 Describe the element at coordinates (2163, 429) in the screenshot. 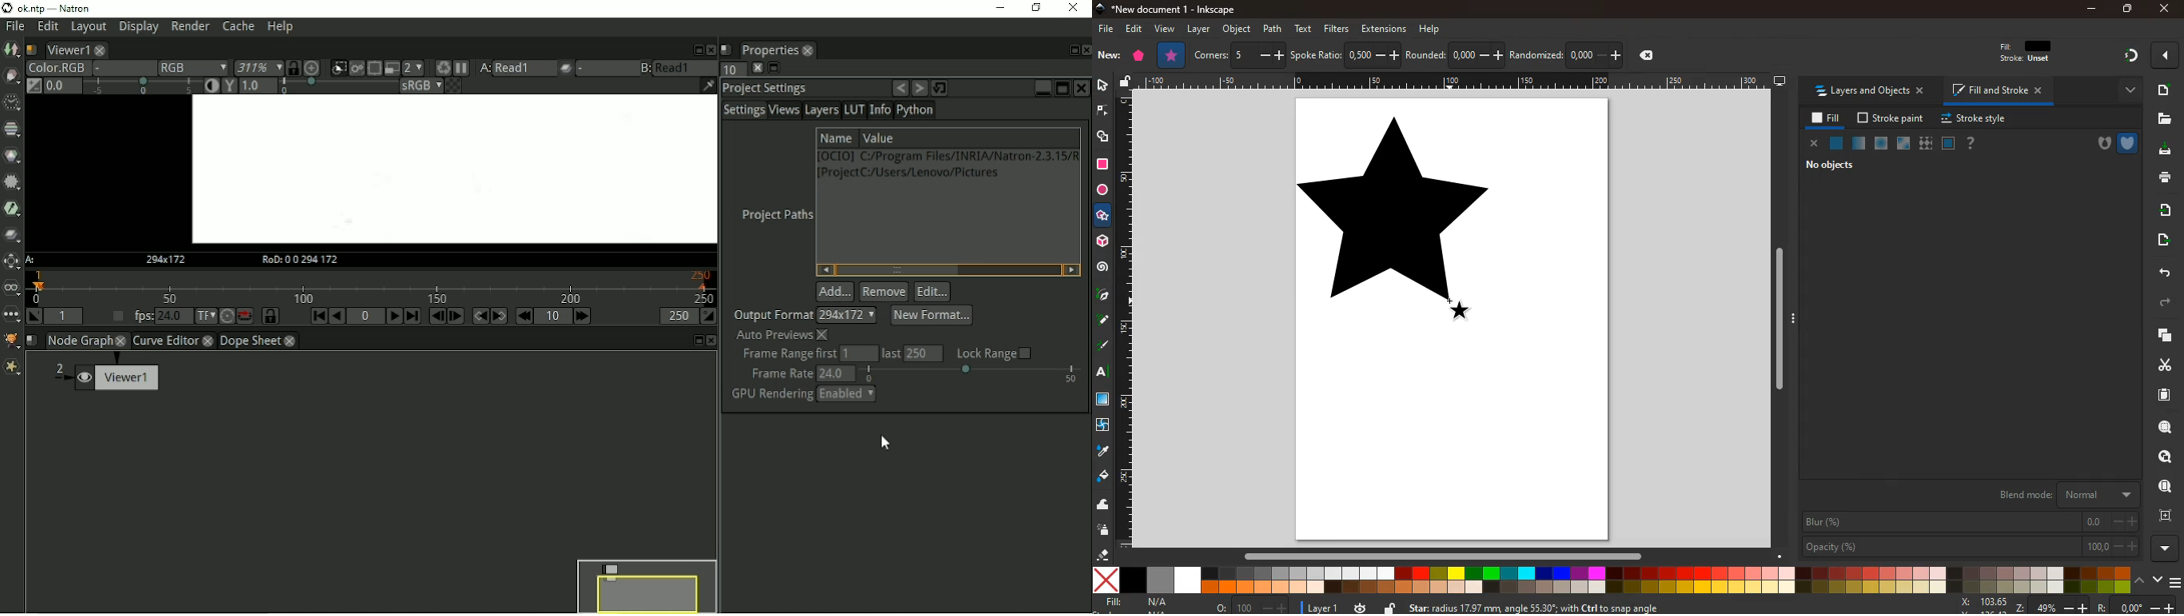

I see `zoom` at that location.